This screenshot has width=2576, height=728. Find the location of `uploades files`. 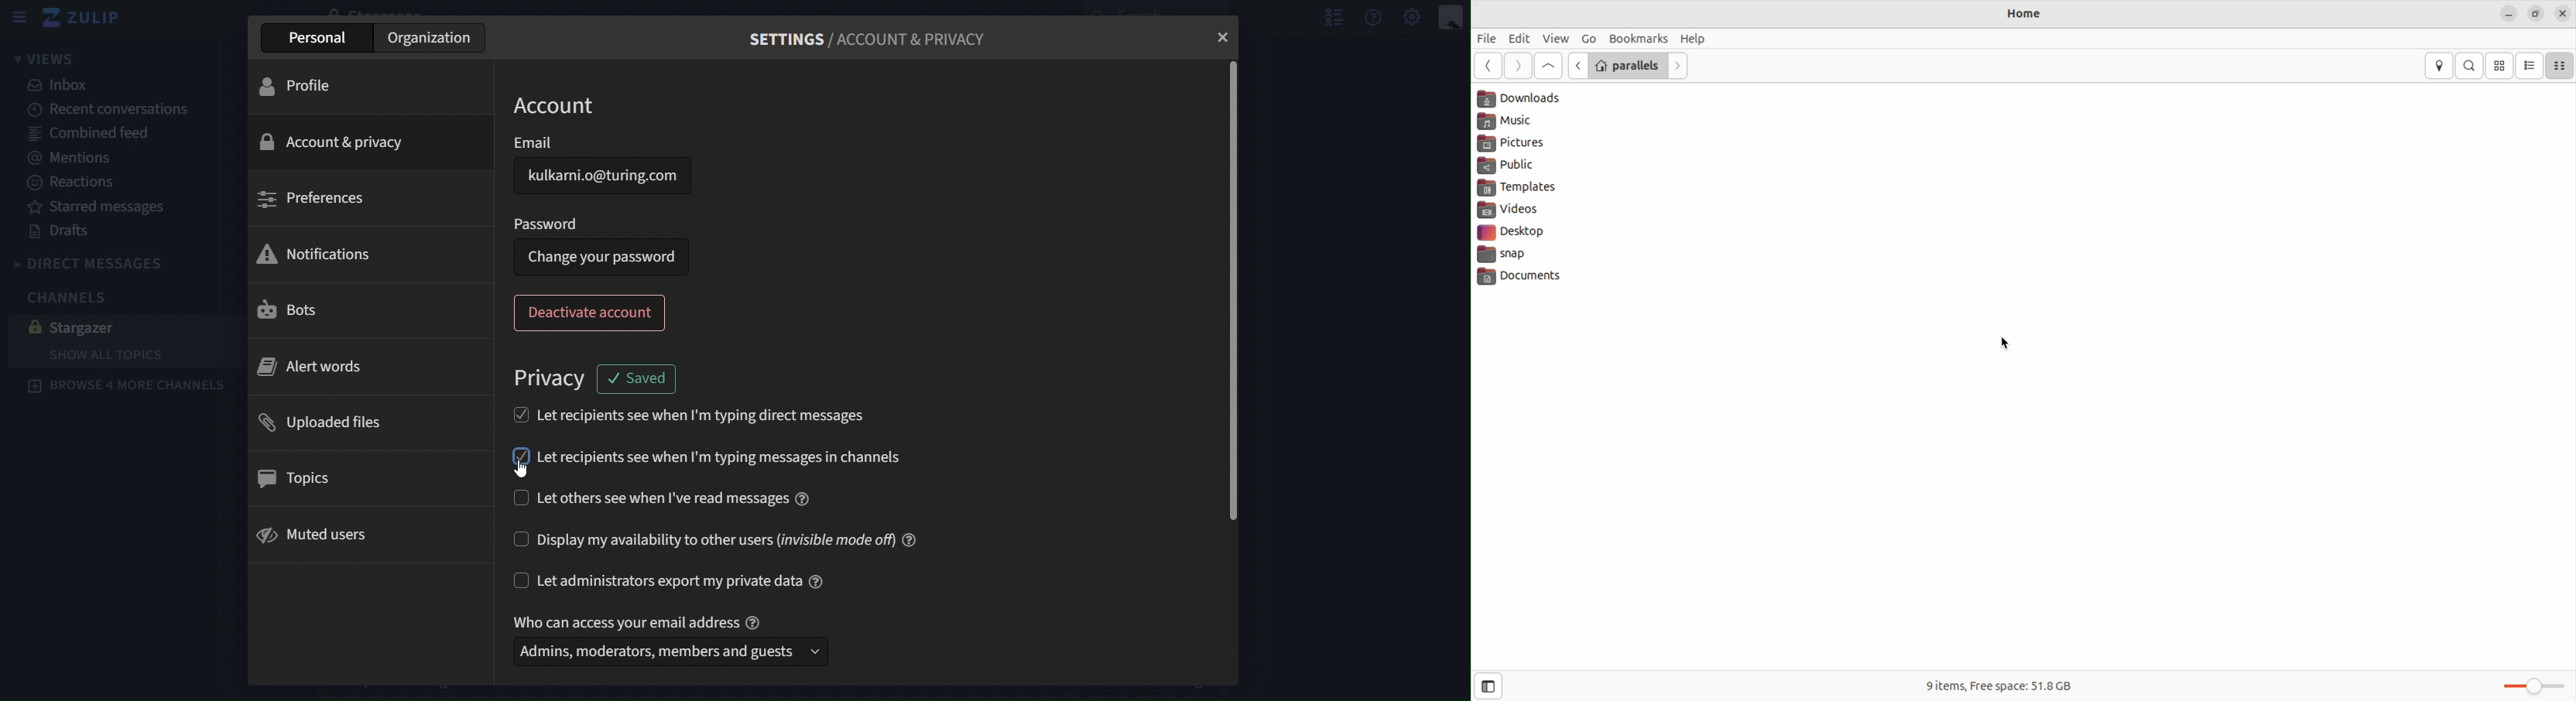

uploades files is located at coordinates (324, 422).